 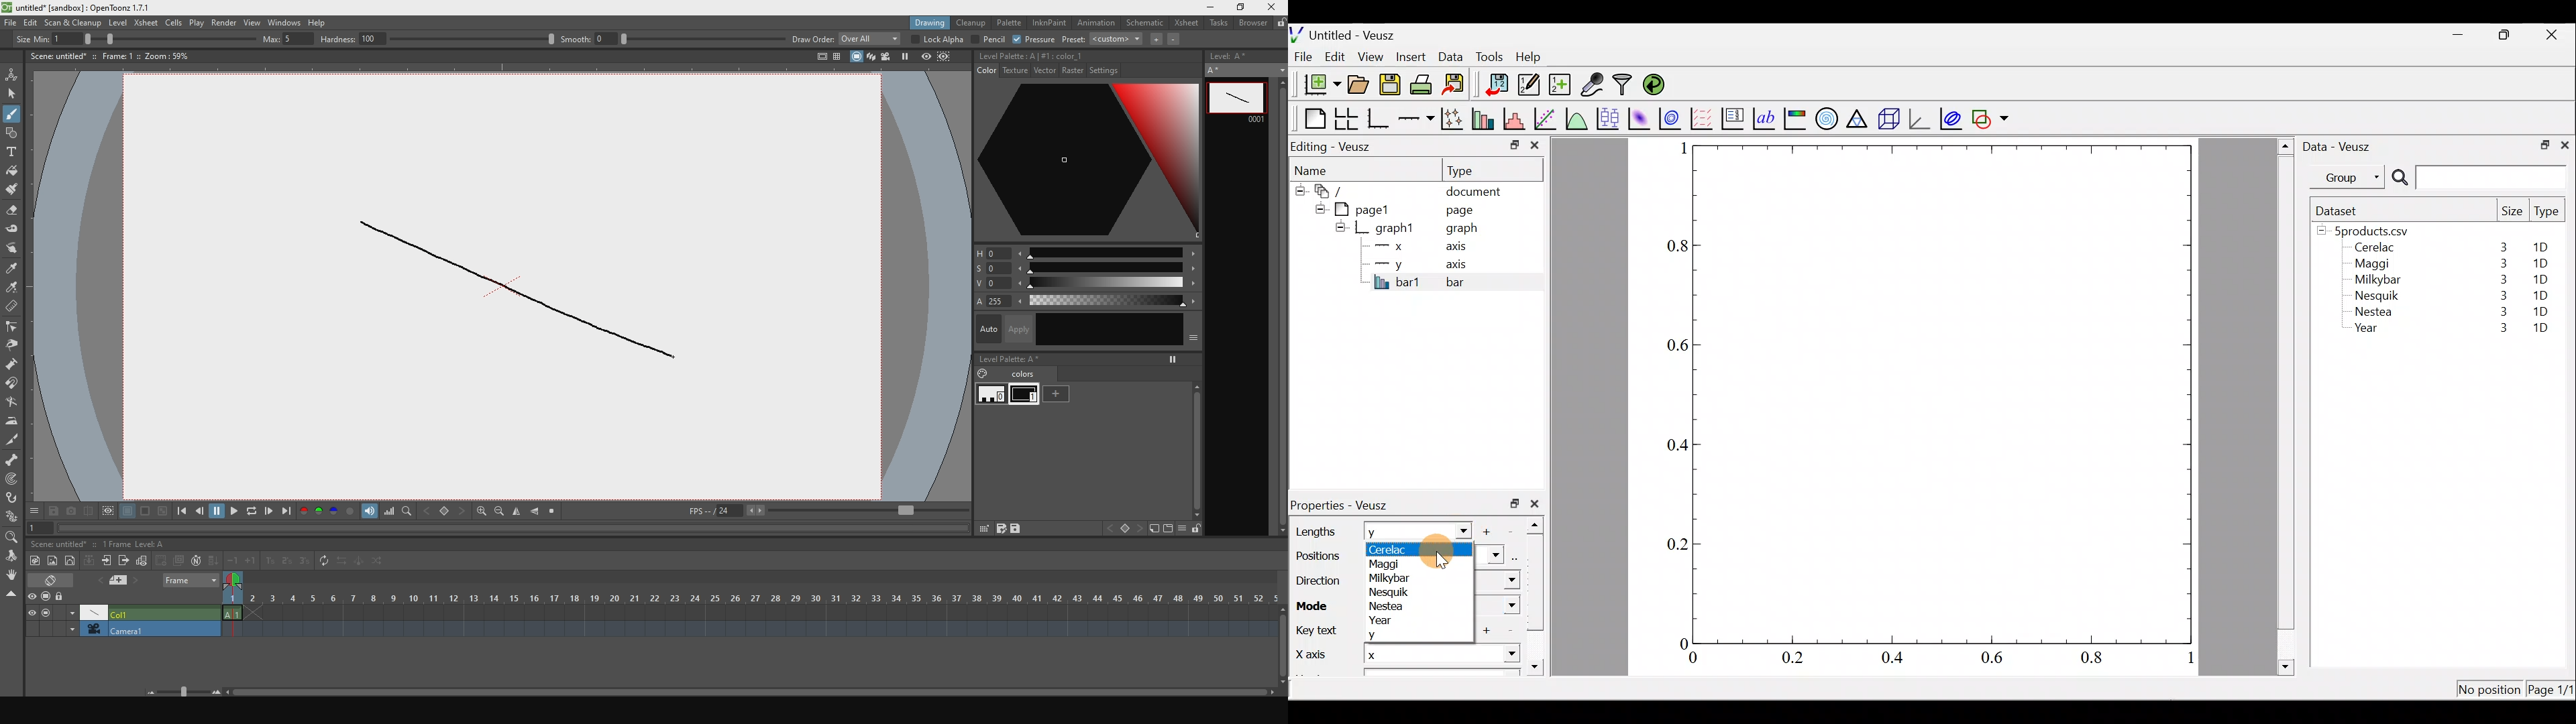 What do you see at coordinates (1515, 530) in the screenshot?
I see `Remove item` at bounding box center [1515, 530].